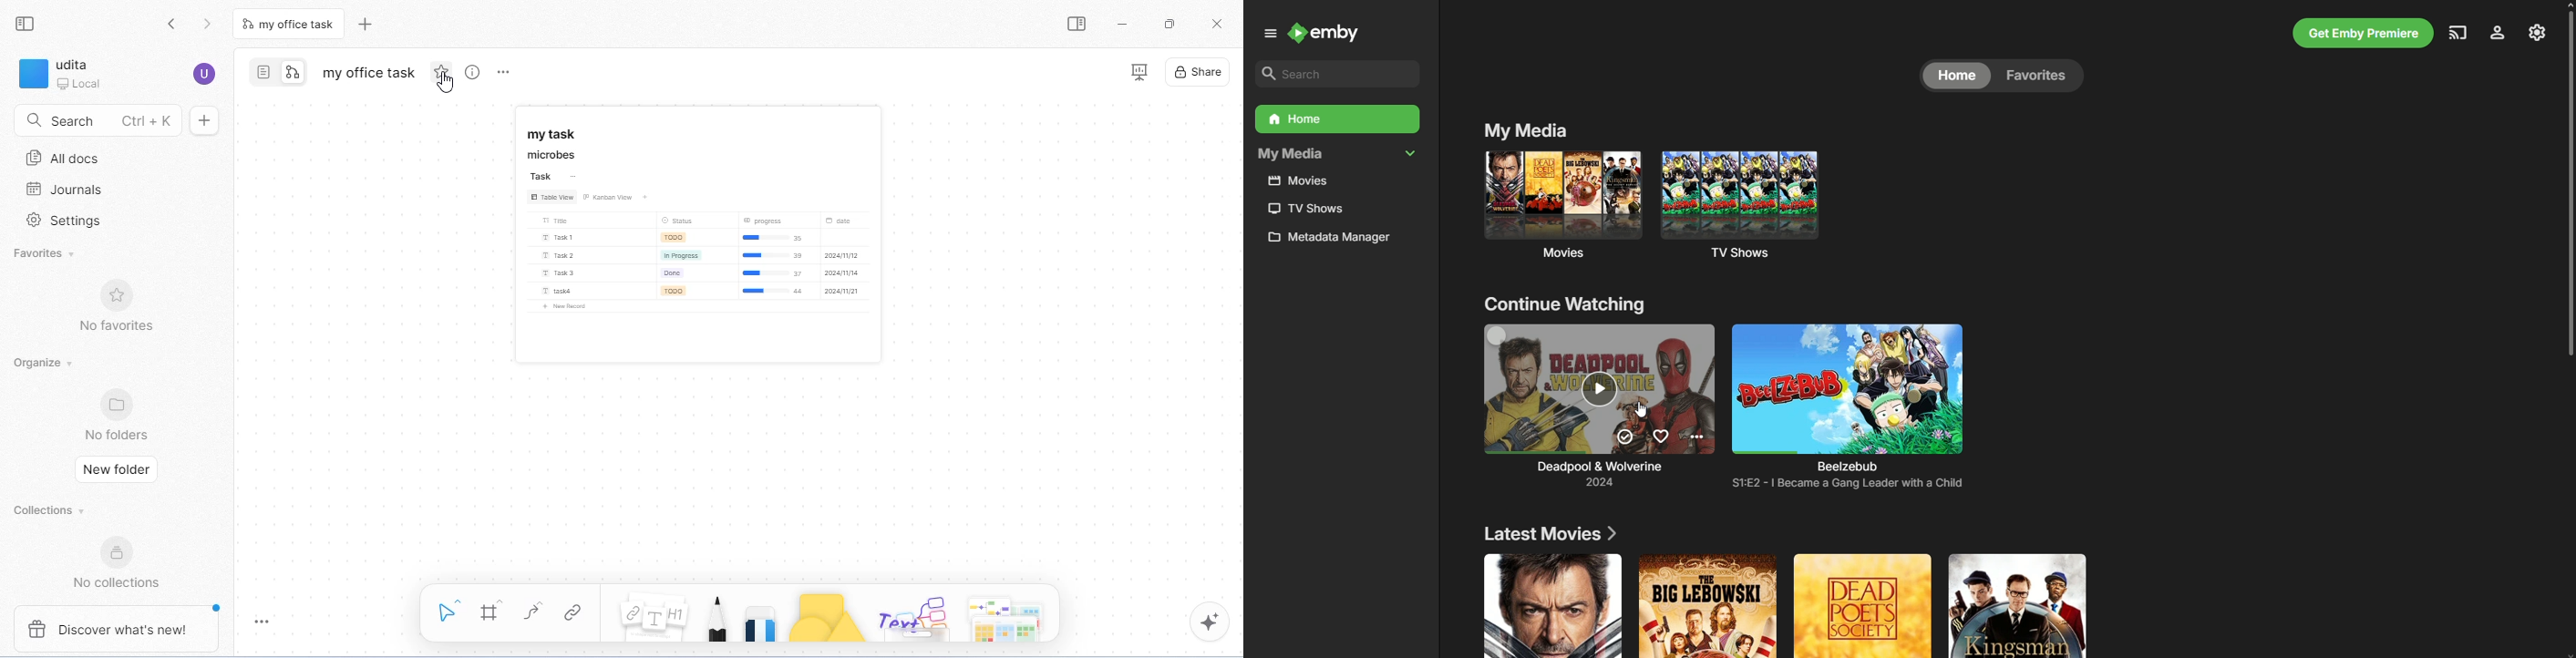  I want to click on S1:E2 - I Became a Gang Leader with a Child, so click(1846, 483).